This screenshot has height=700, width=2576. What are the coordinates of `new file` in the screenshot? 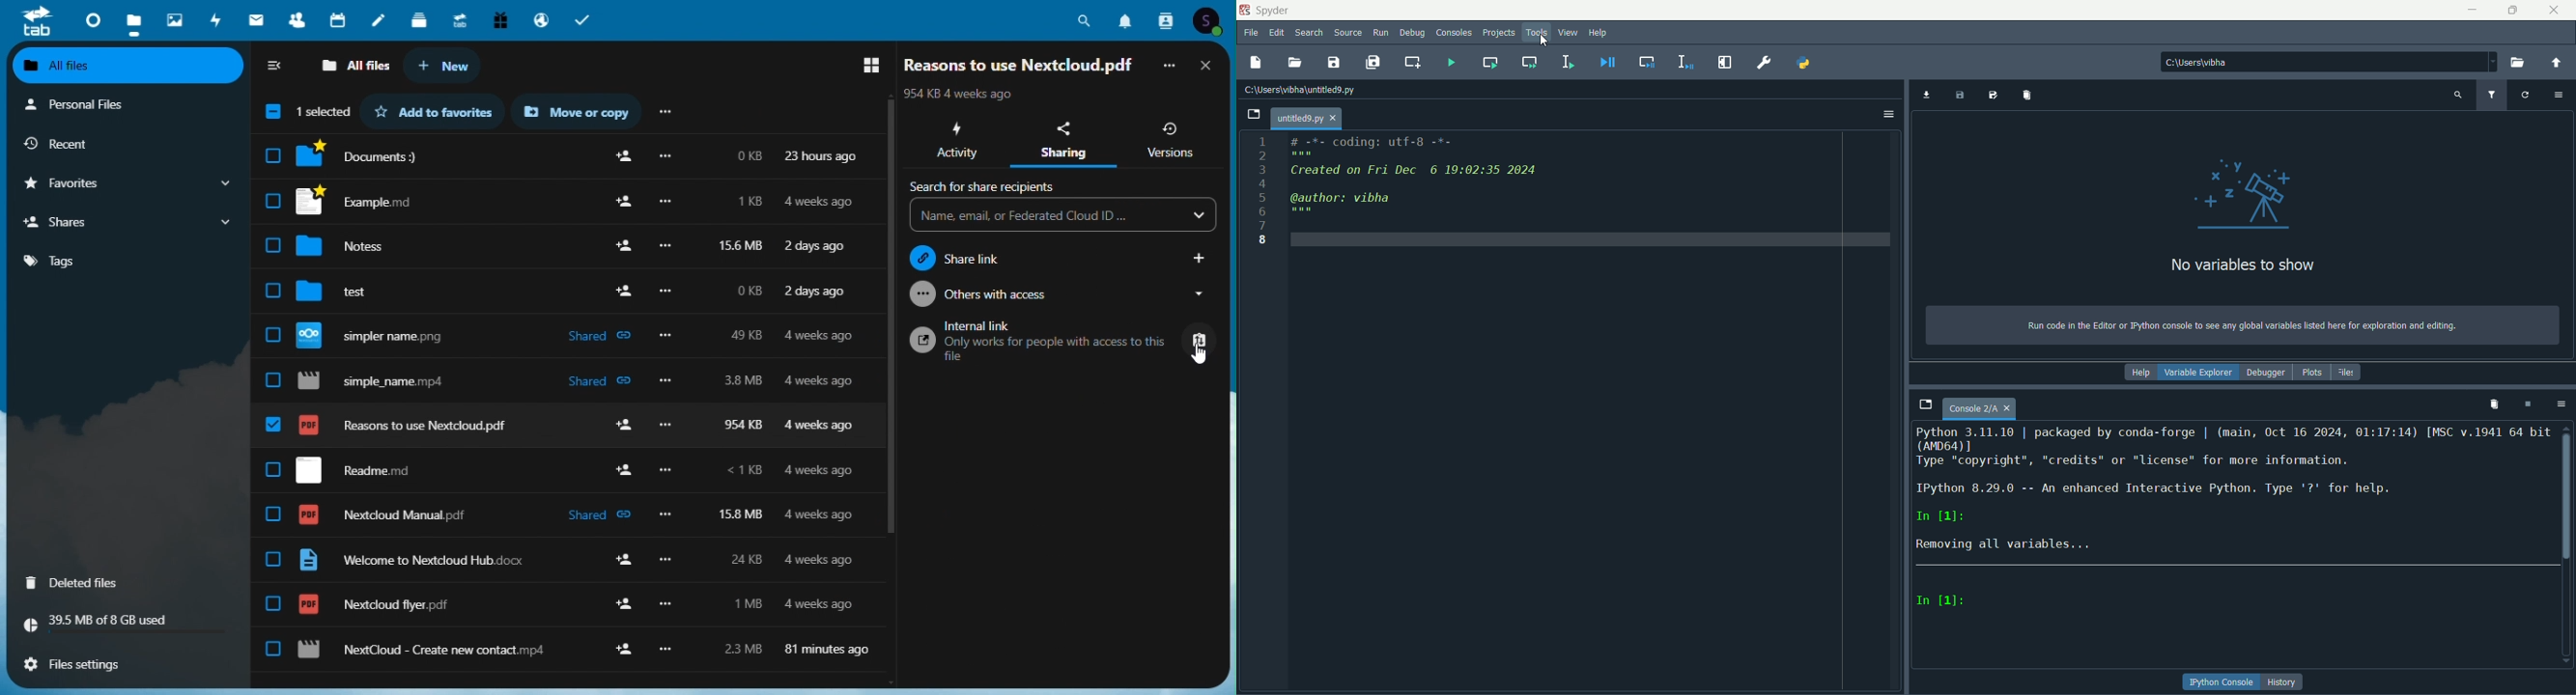 It's located at (1255, 62).